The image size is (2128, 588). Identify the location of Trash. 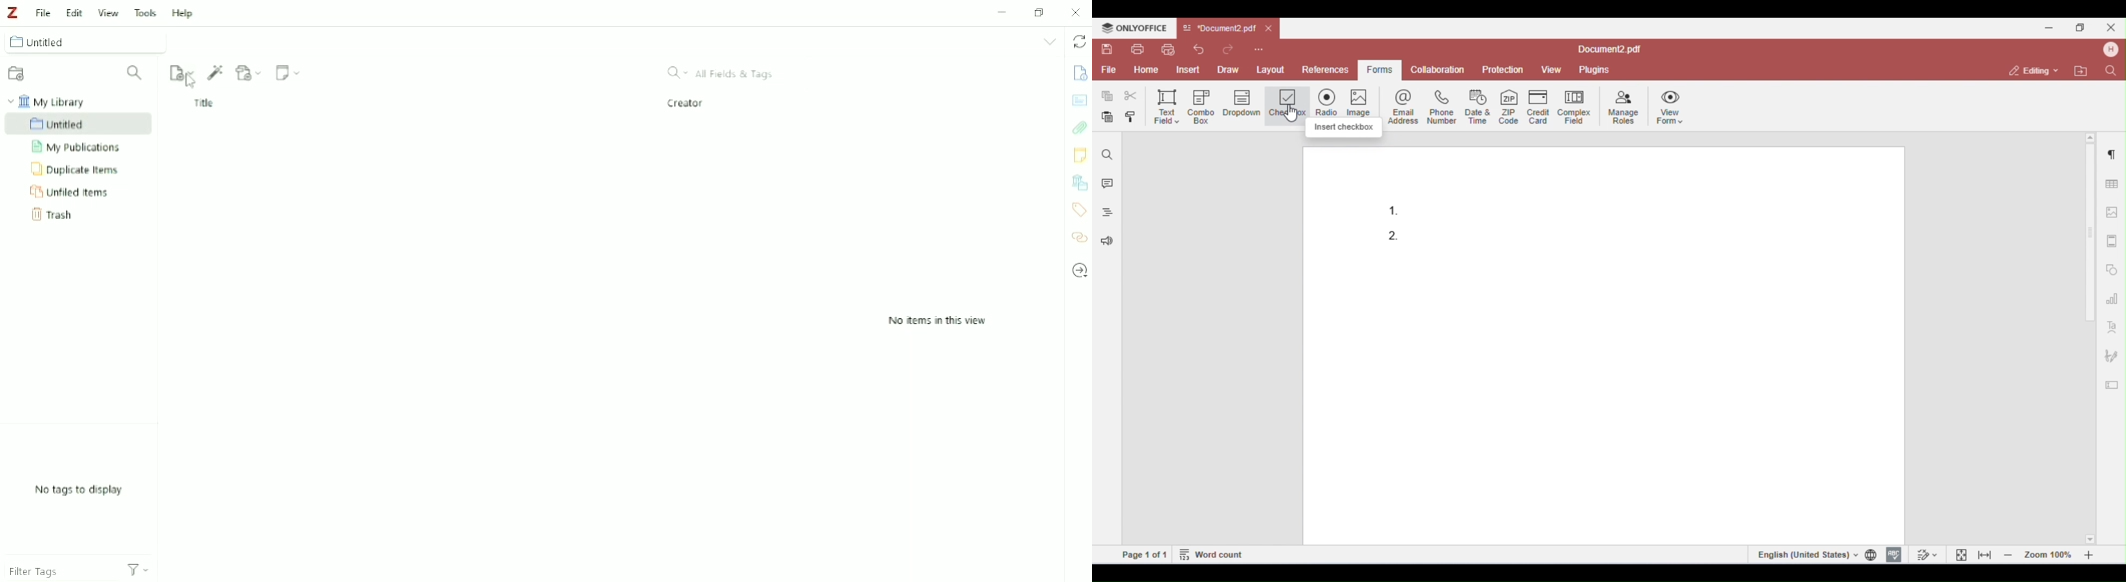
(61, 214).